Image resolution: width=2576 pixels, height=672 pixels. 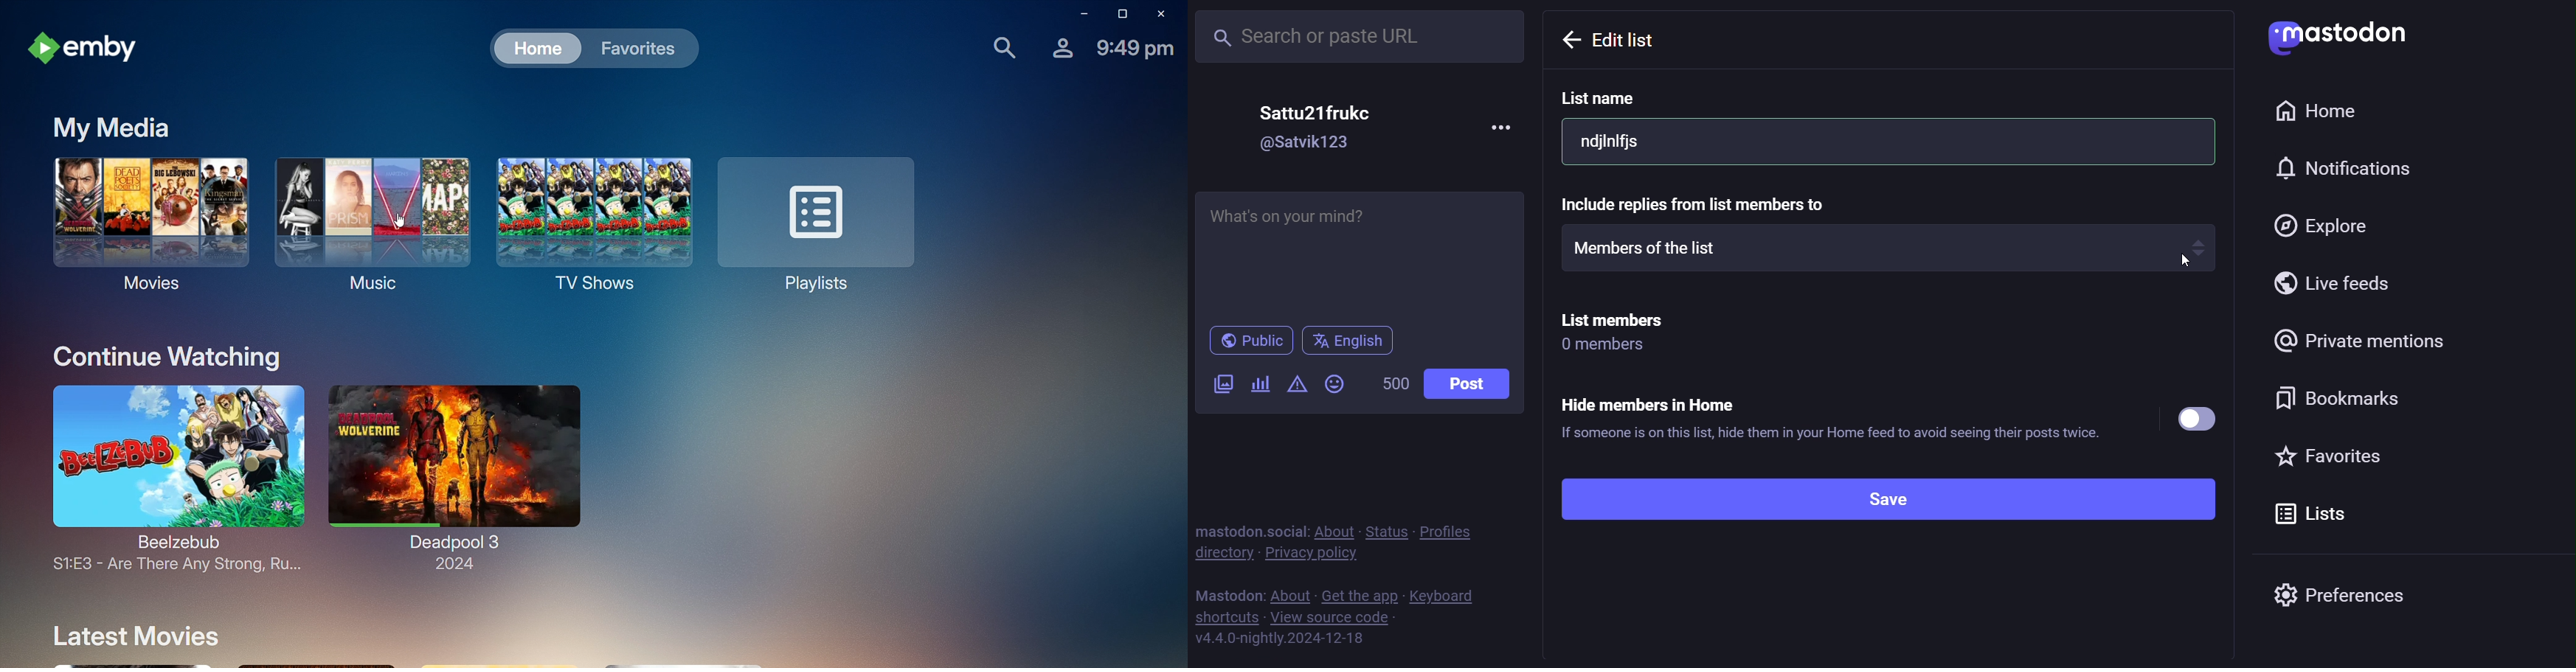 I want to click on cursor, so click(x=2183, y=265).